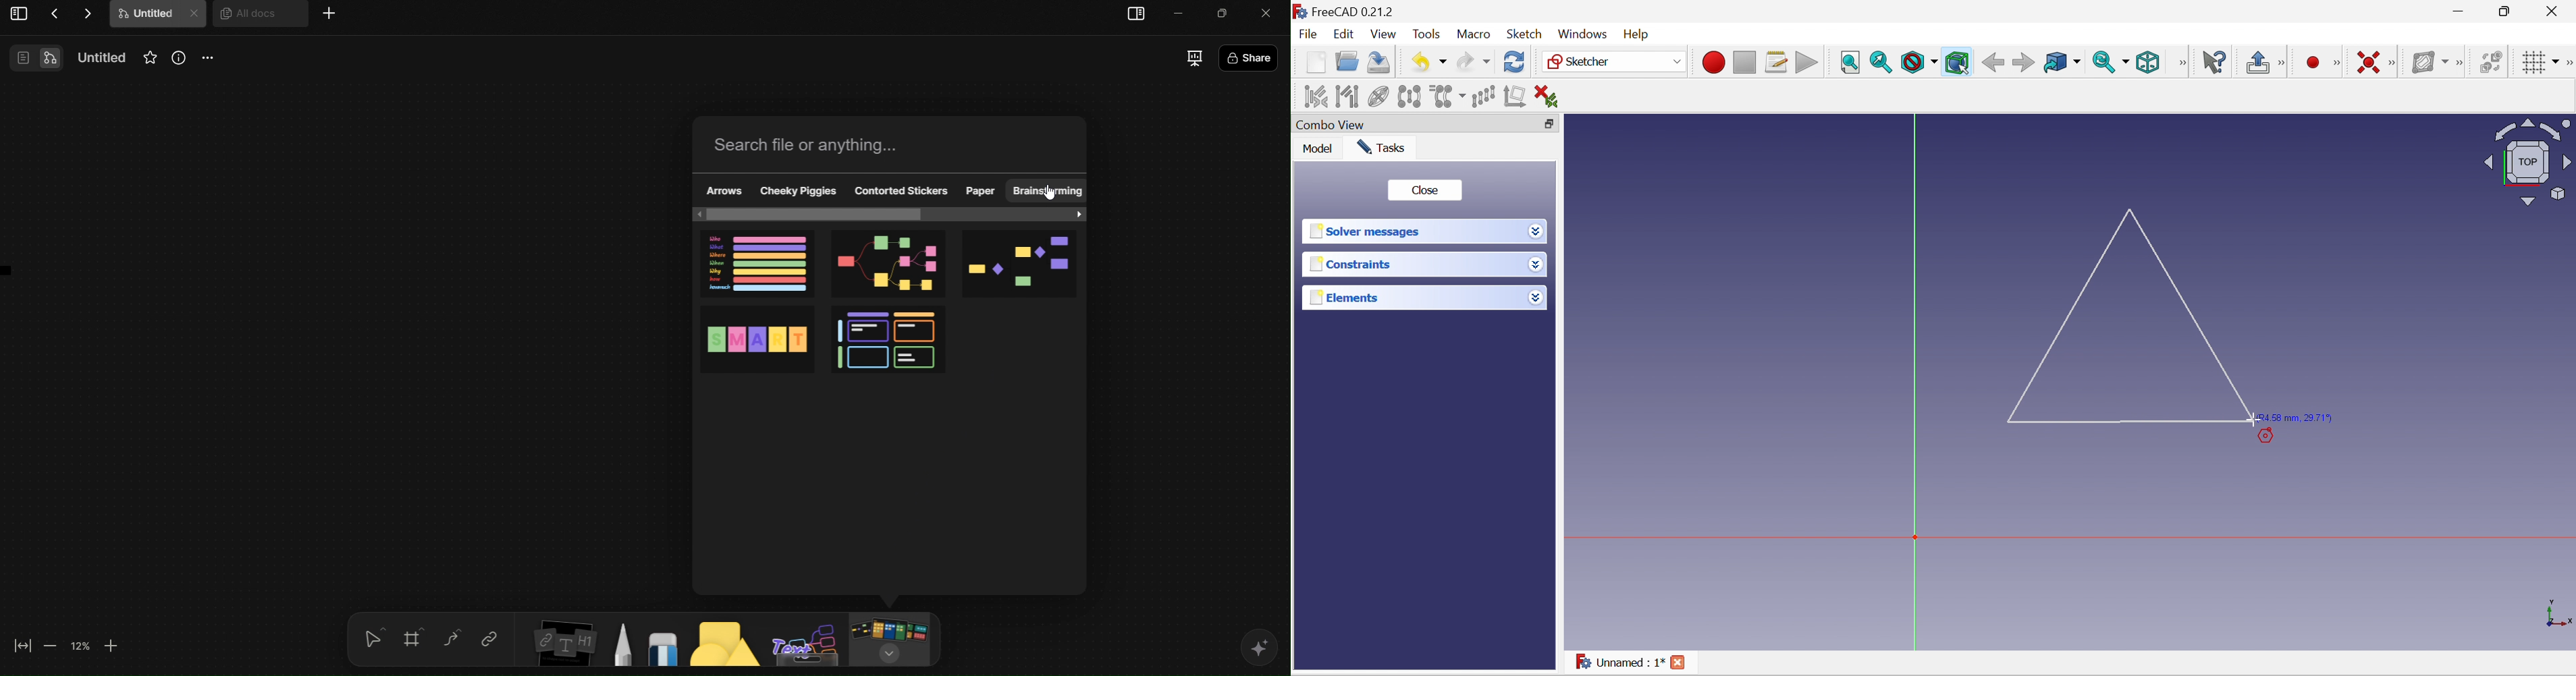 The height and width of the screenshot is (700, 2576). Describe the element at coordinates (894, 642) in the screenshot. I see `Board/Template Tool` at that location.